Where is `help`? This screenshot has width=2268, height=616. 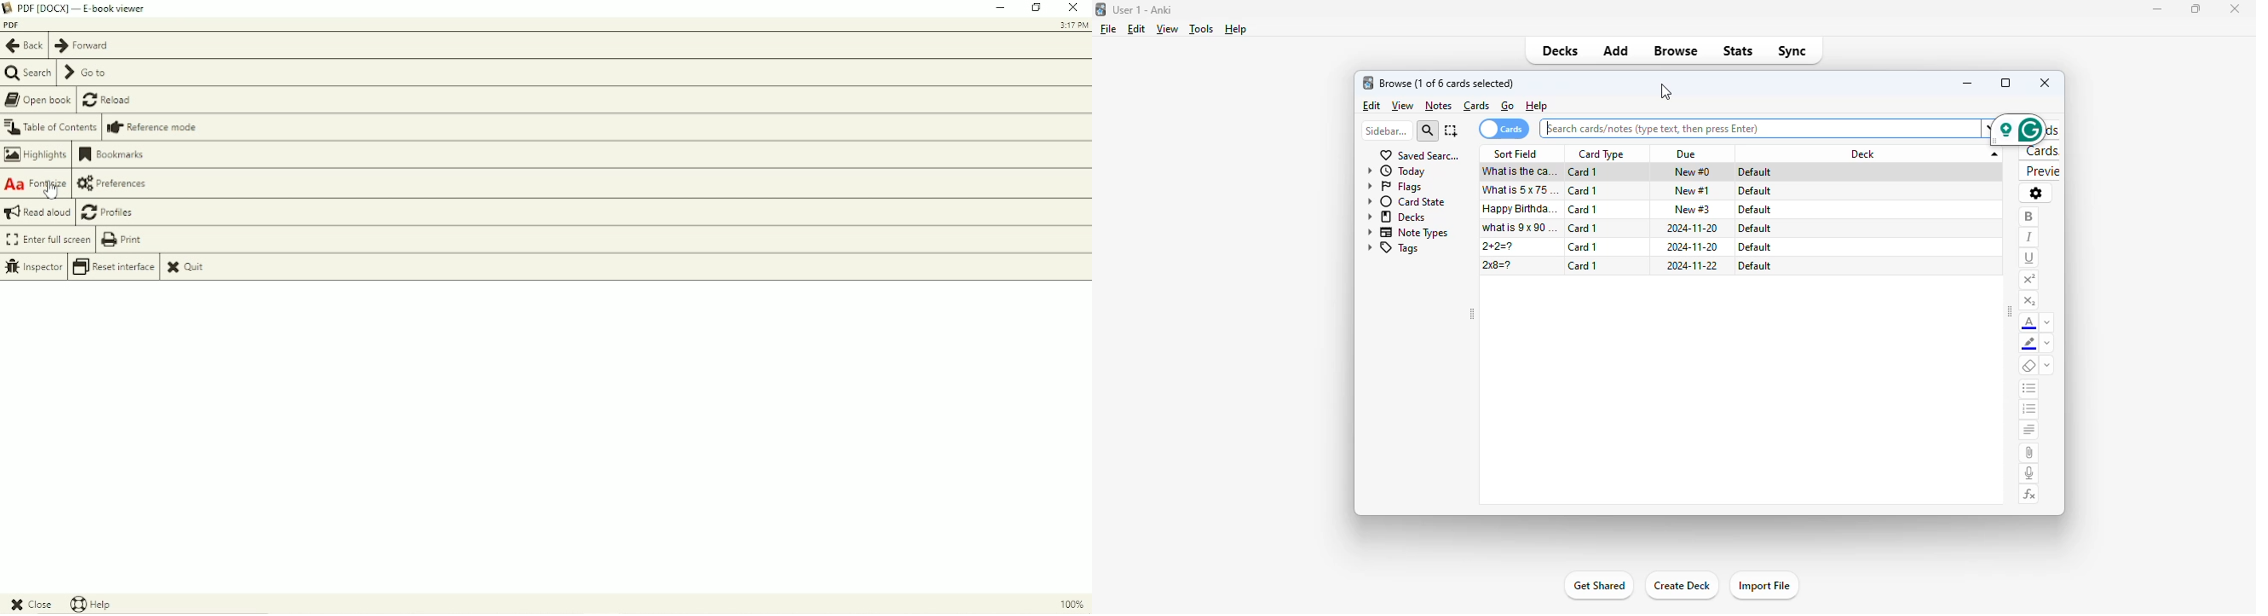 help is located at coordinates (1235, 29).